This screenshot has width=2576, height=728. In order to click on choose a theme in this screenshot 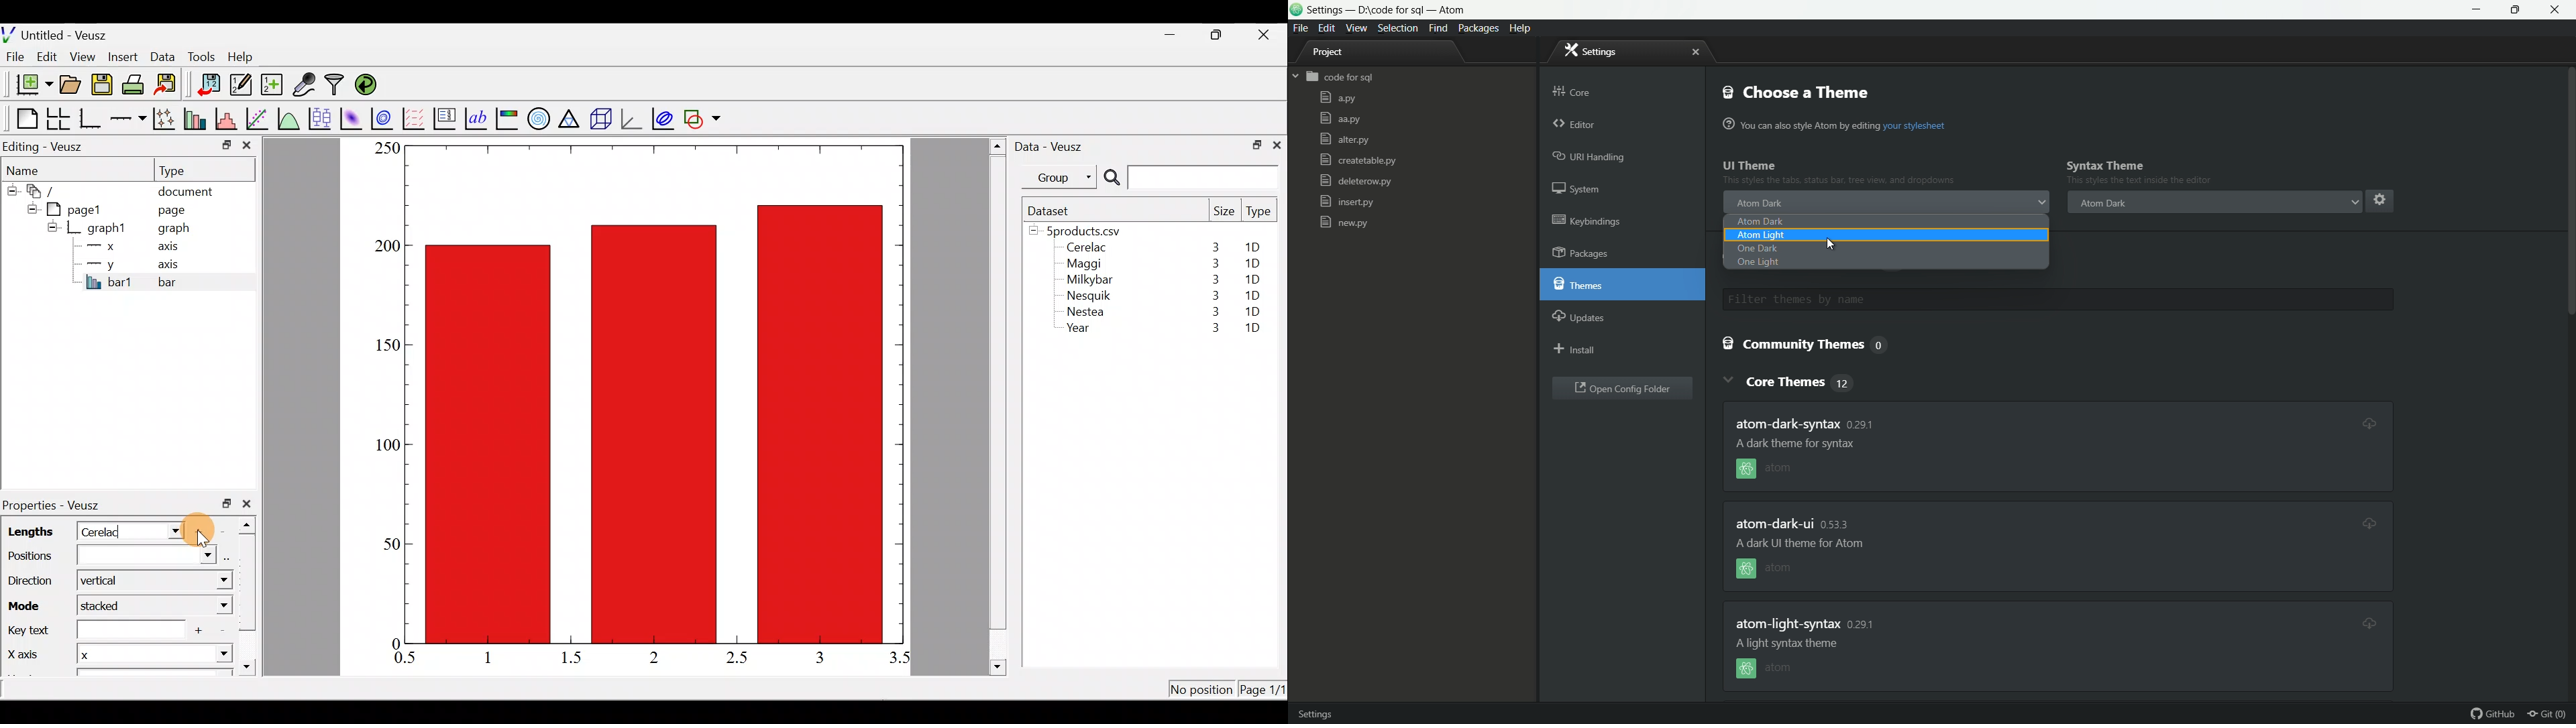, I will do `click(1797, 92)`.